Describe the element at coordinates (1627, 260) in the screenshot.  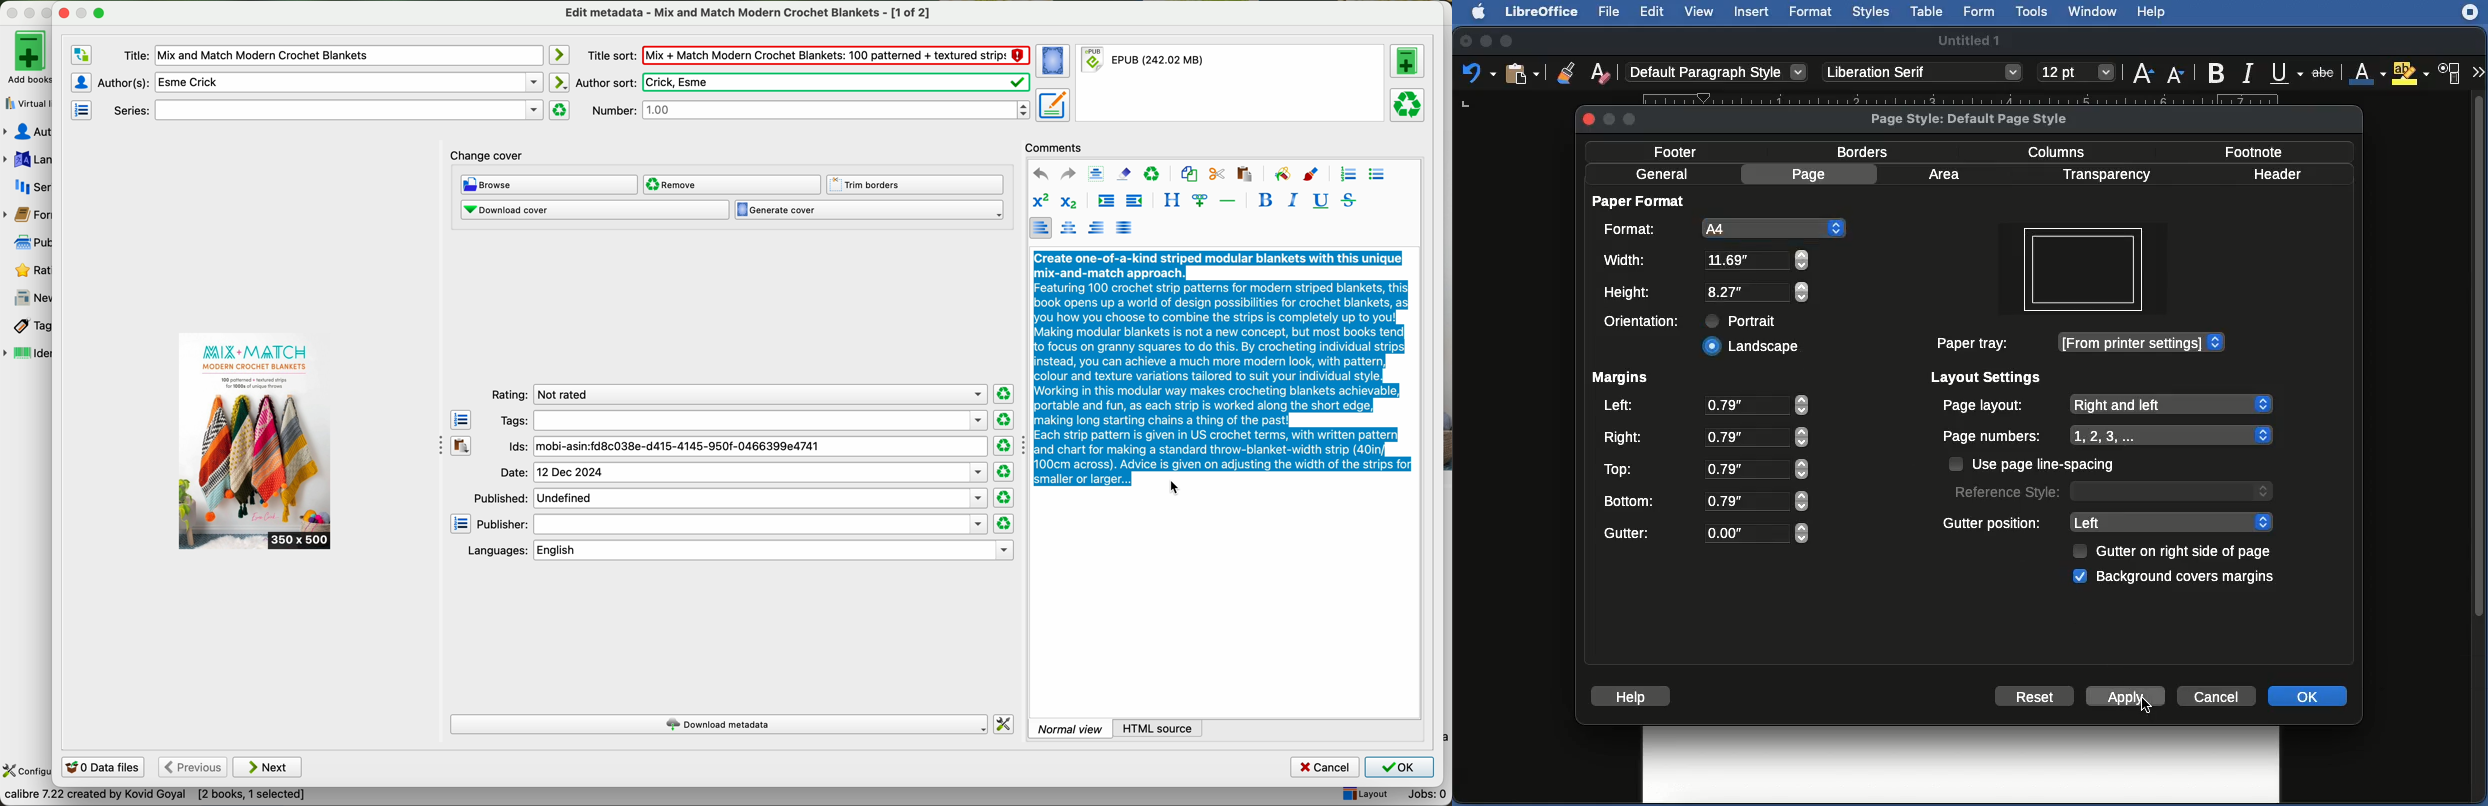
I see `Width` at that location.